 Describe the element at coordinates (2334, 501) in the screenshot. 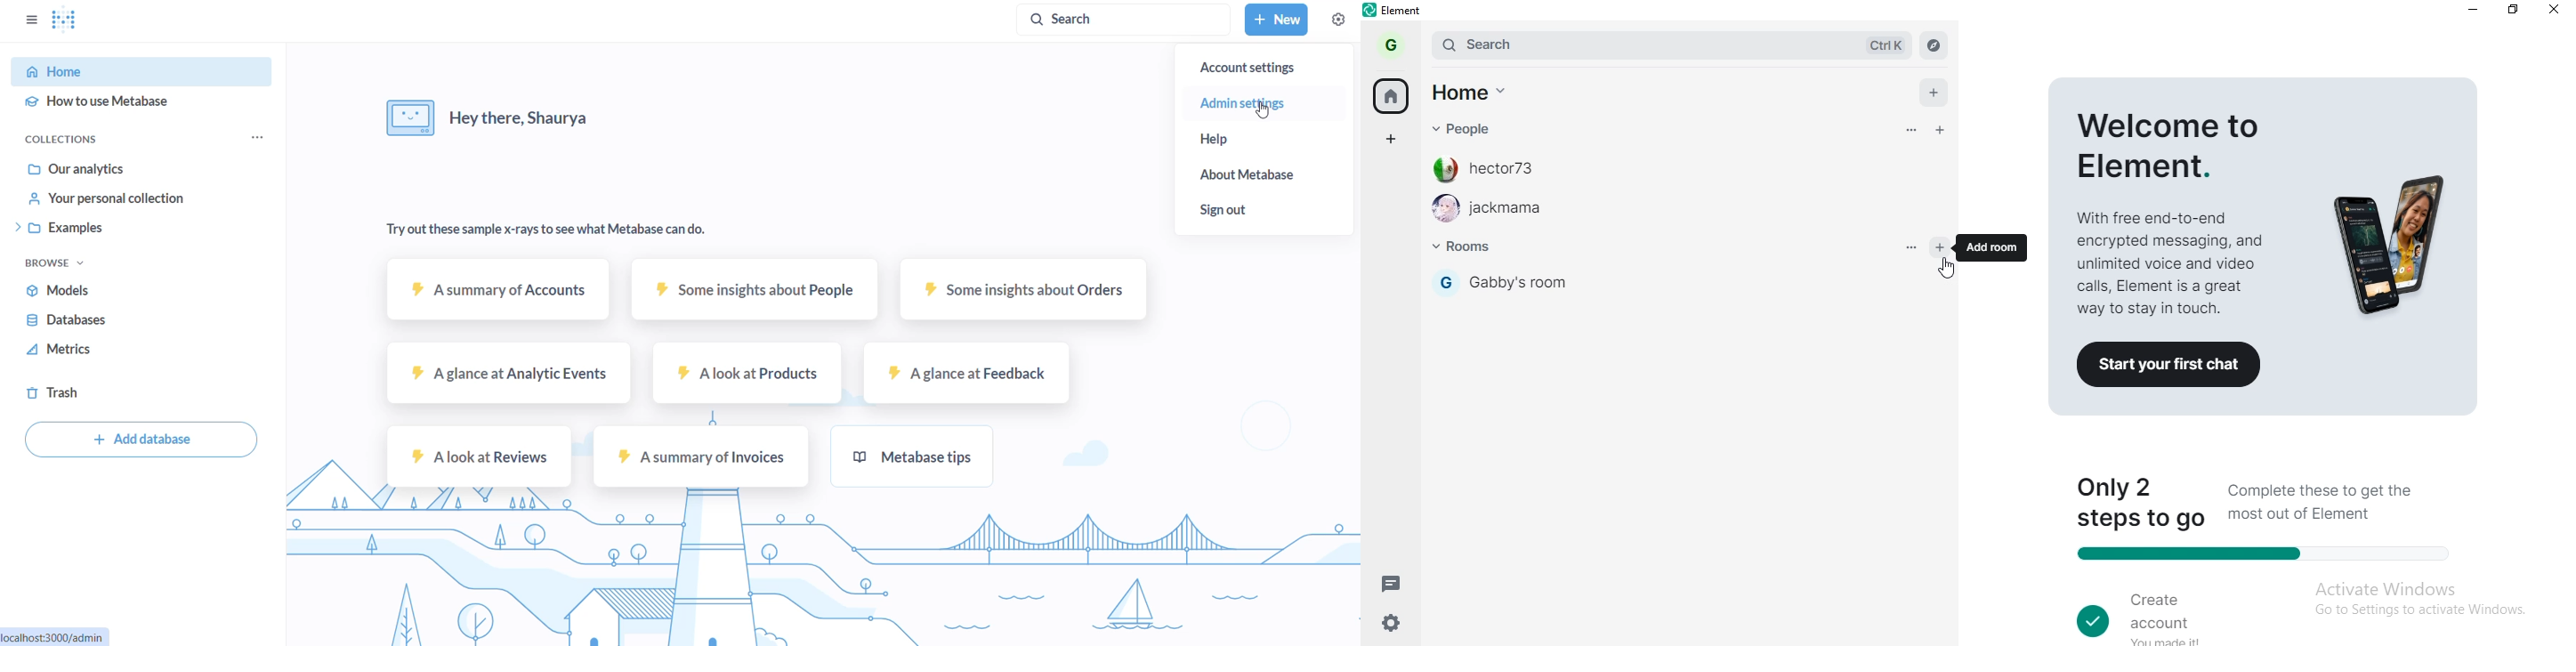

I see `Complete these to get the
most out of Element` at that location.